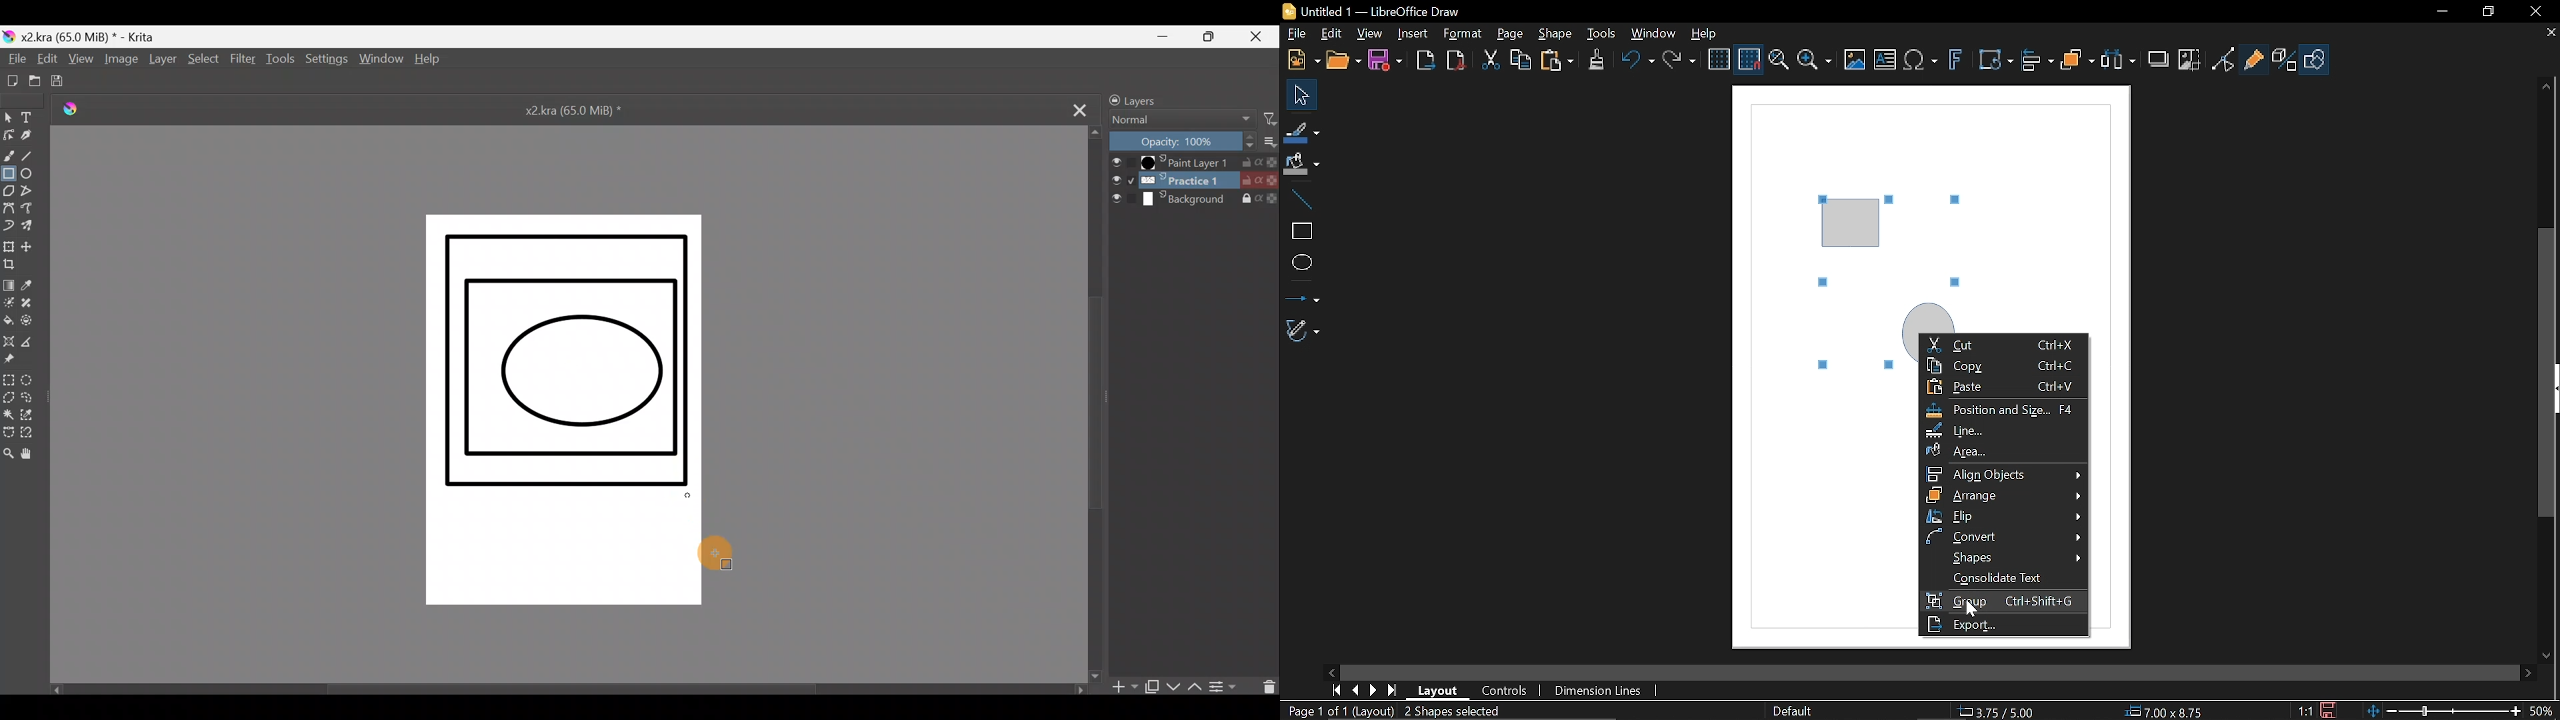 The image size is (2576, 728). I want to click on Insert equation, so click(1923, 60).